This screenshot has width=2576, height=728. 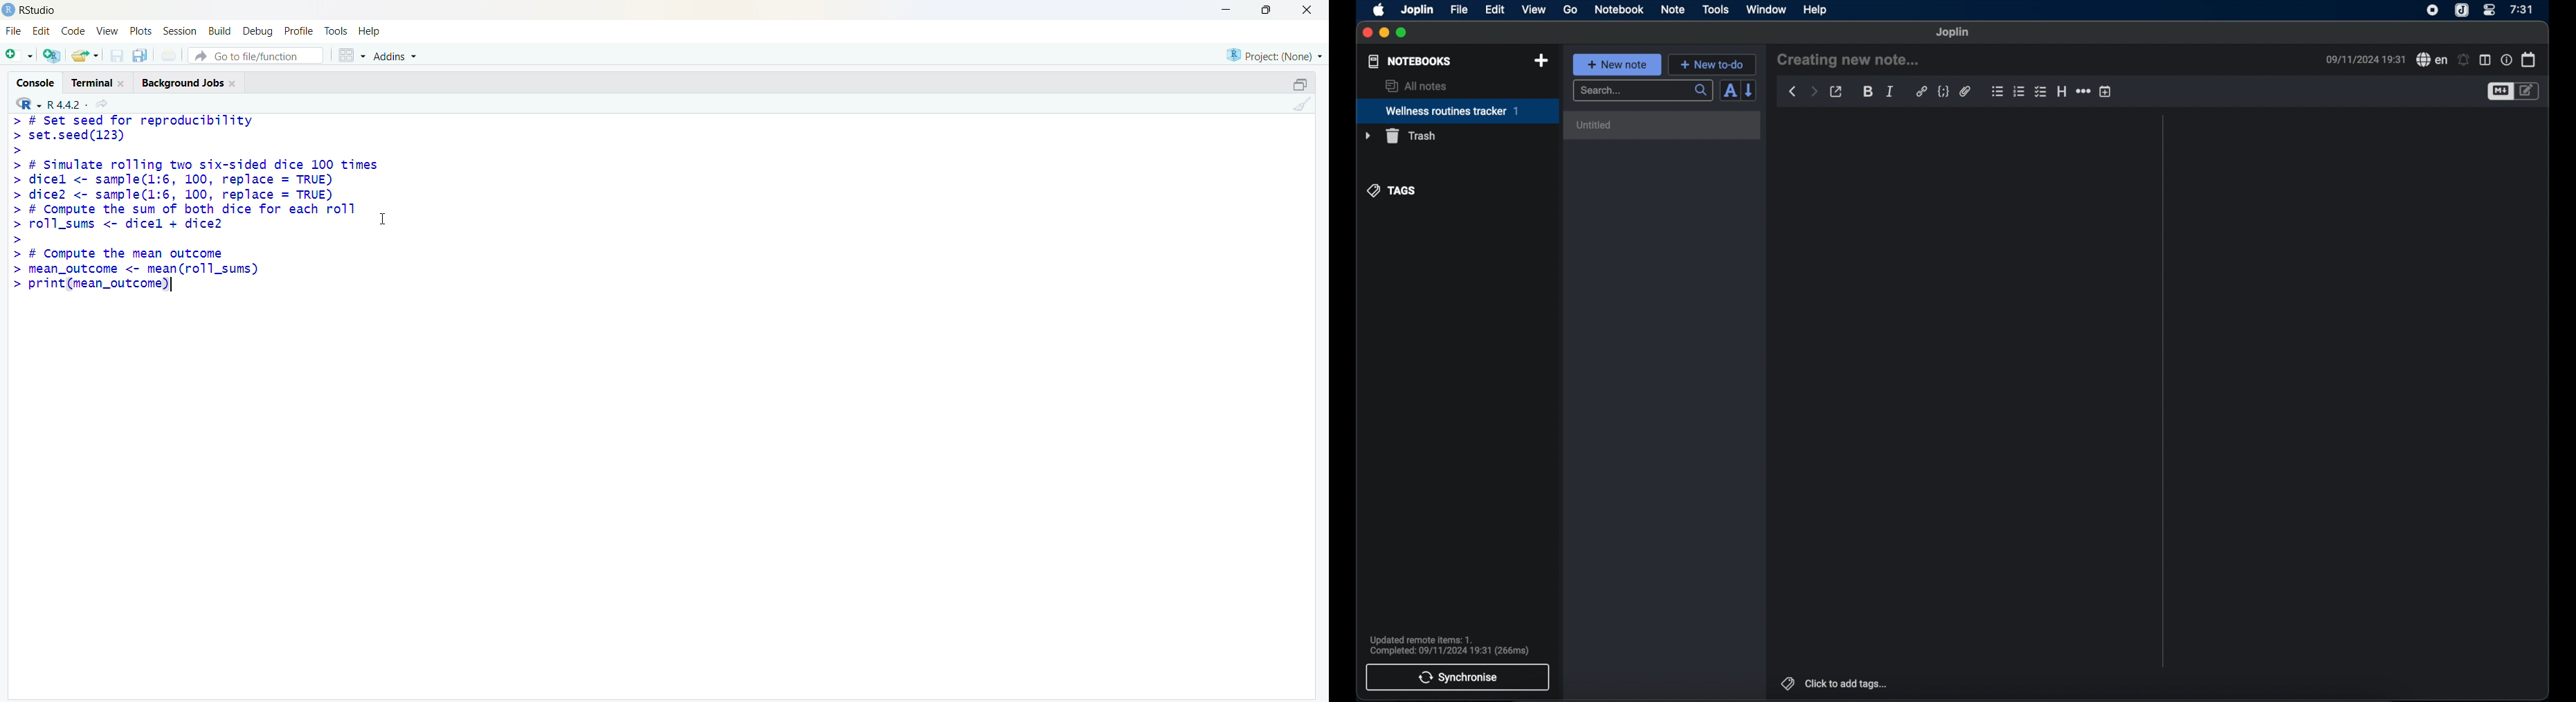 I want to click on click to add tags, so click(x=1847, y=683).